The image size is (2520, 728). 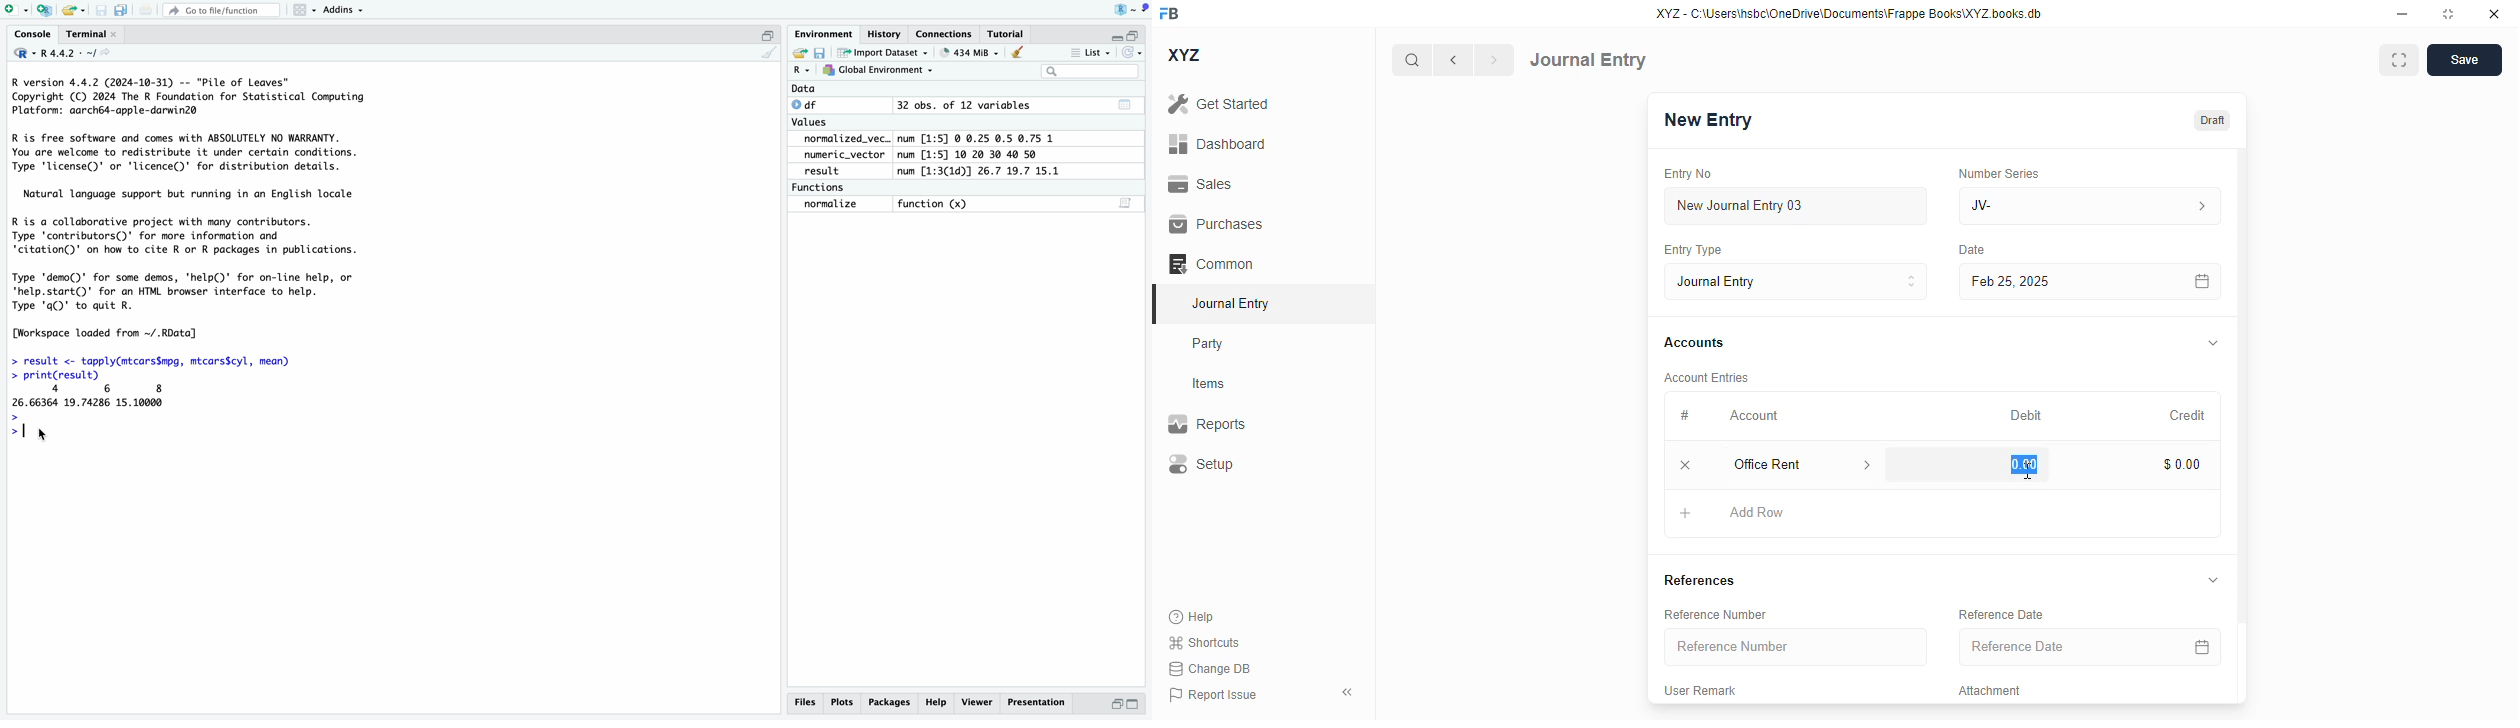 I want to click on Files, so click(x=805, y=702).